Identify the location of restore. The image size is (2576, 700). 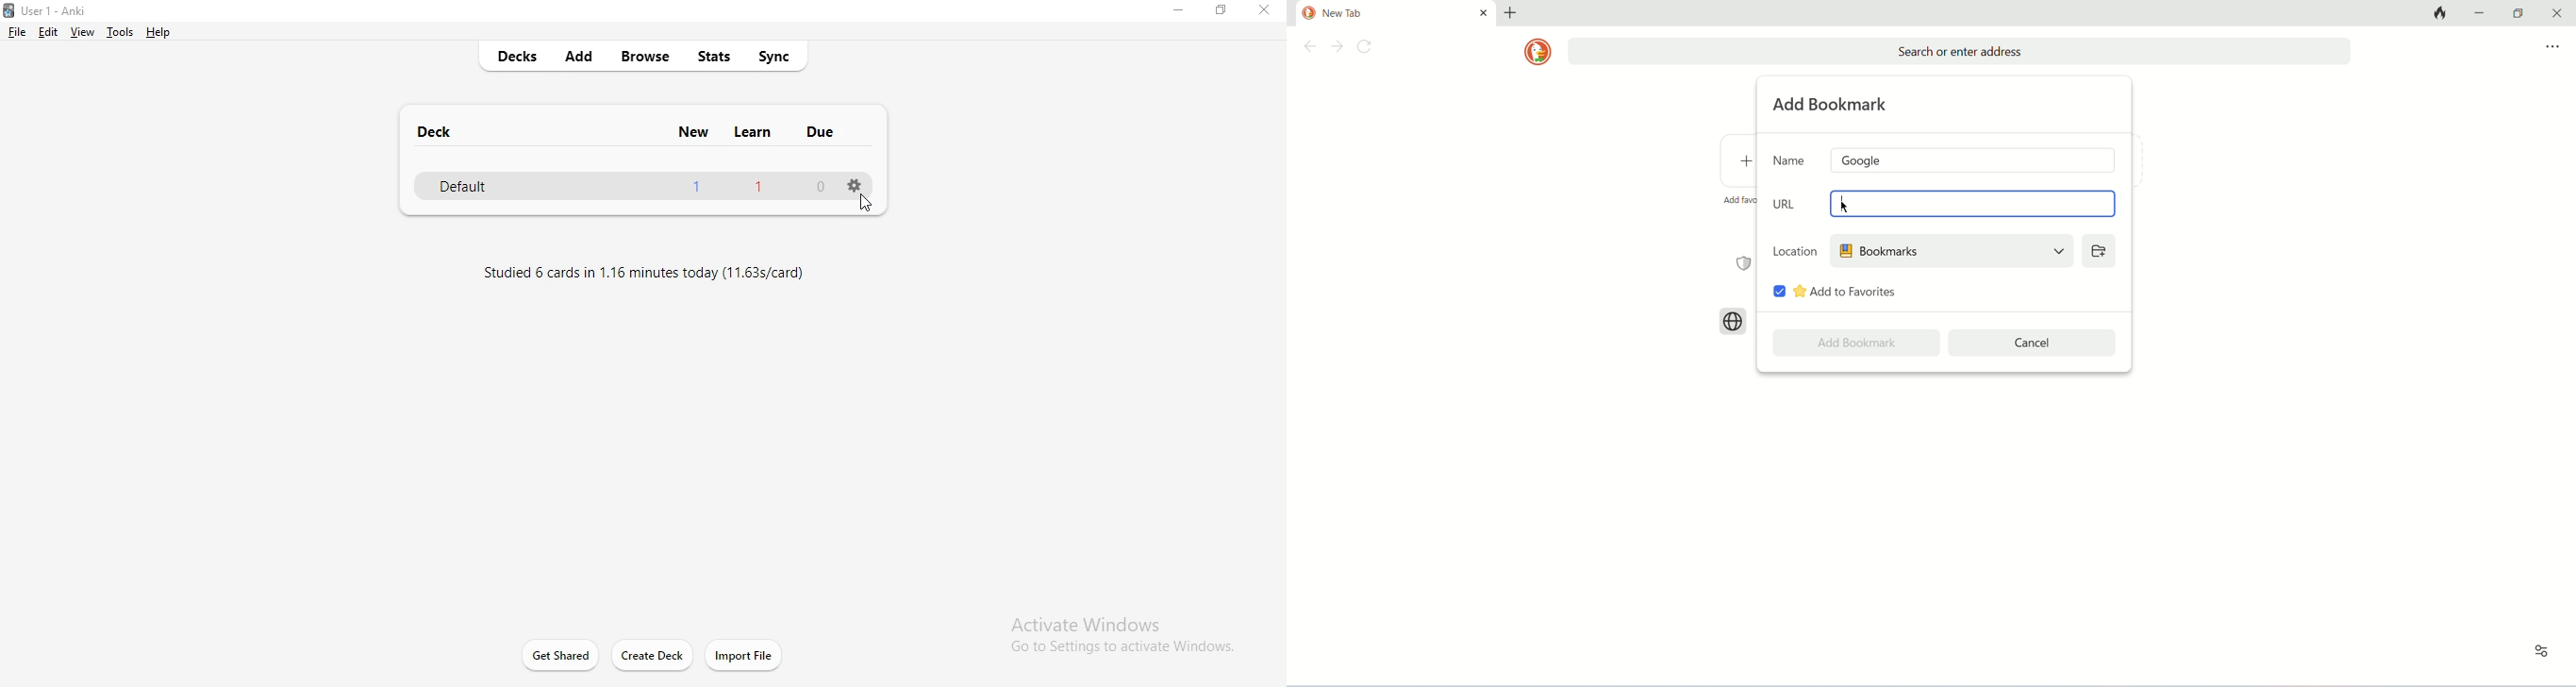
(1223, 11).